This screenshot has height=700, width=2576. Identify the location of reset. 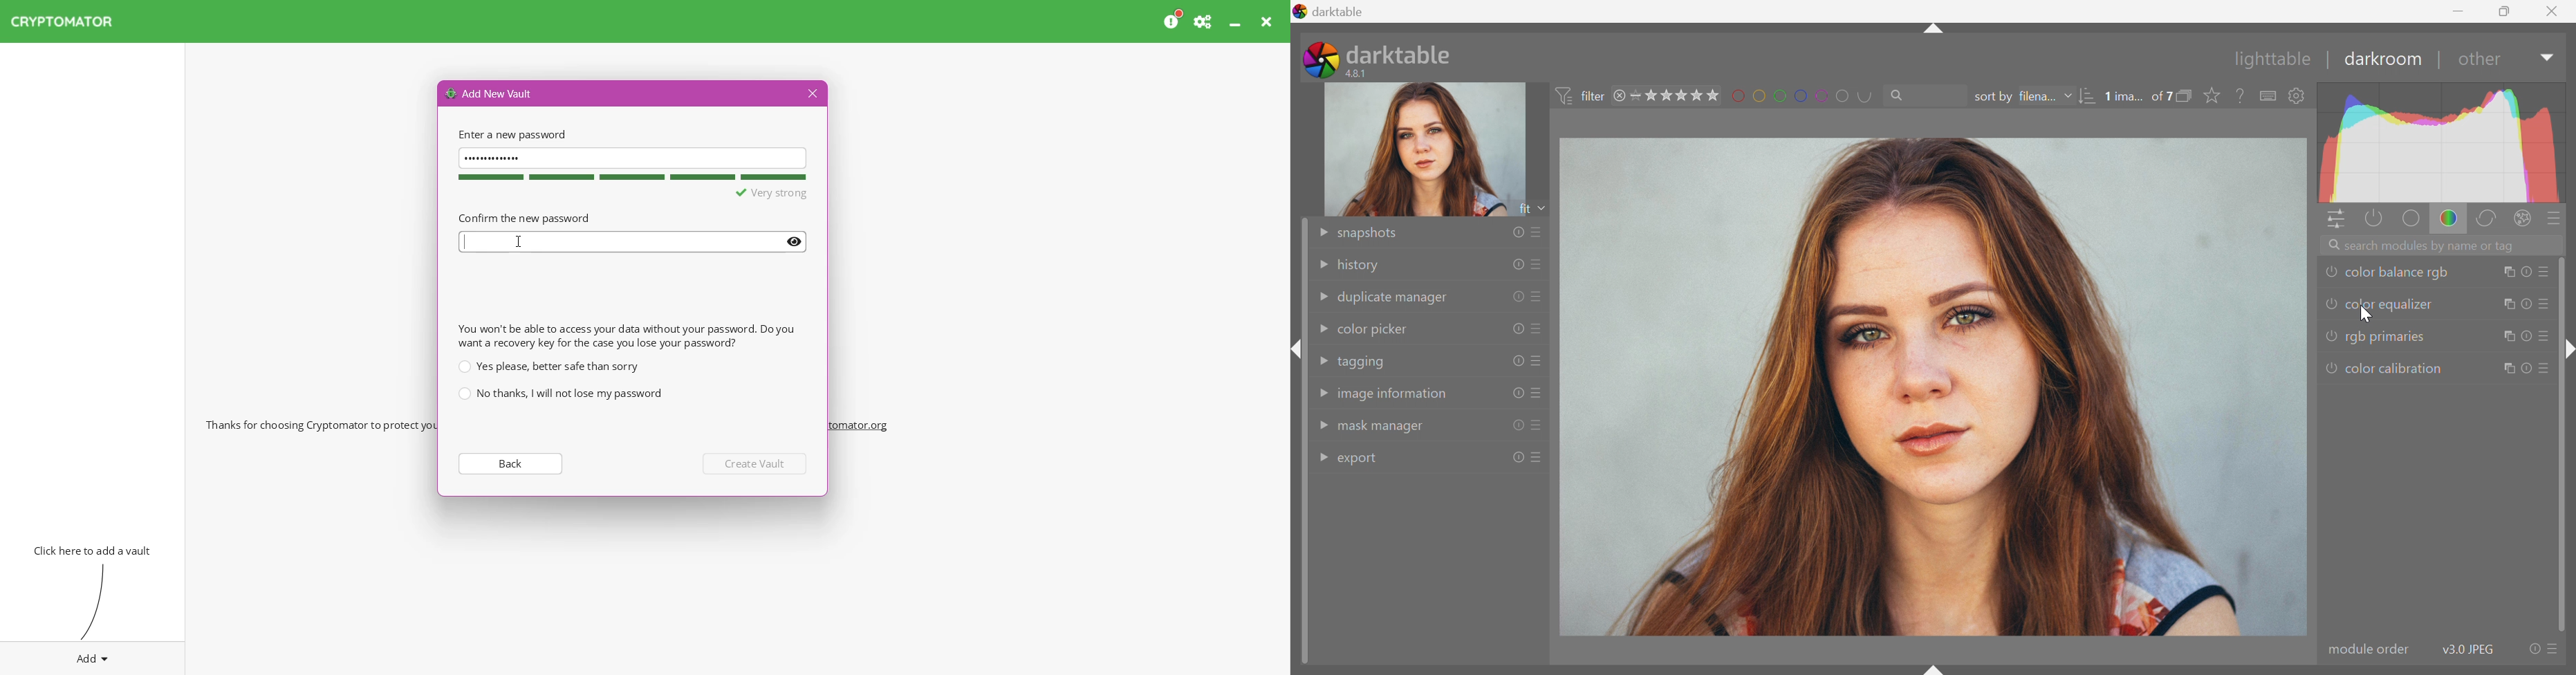
(2525, 307).